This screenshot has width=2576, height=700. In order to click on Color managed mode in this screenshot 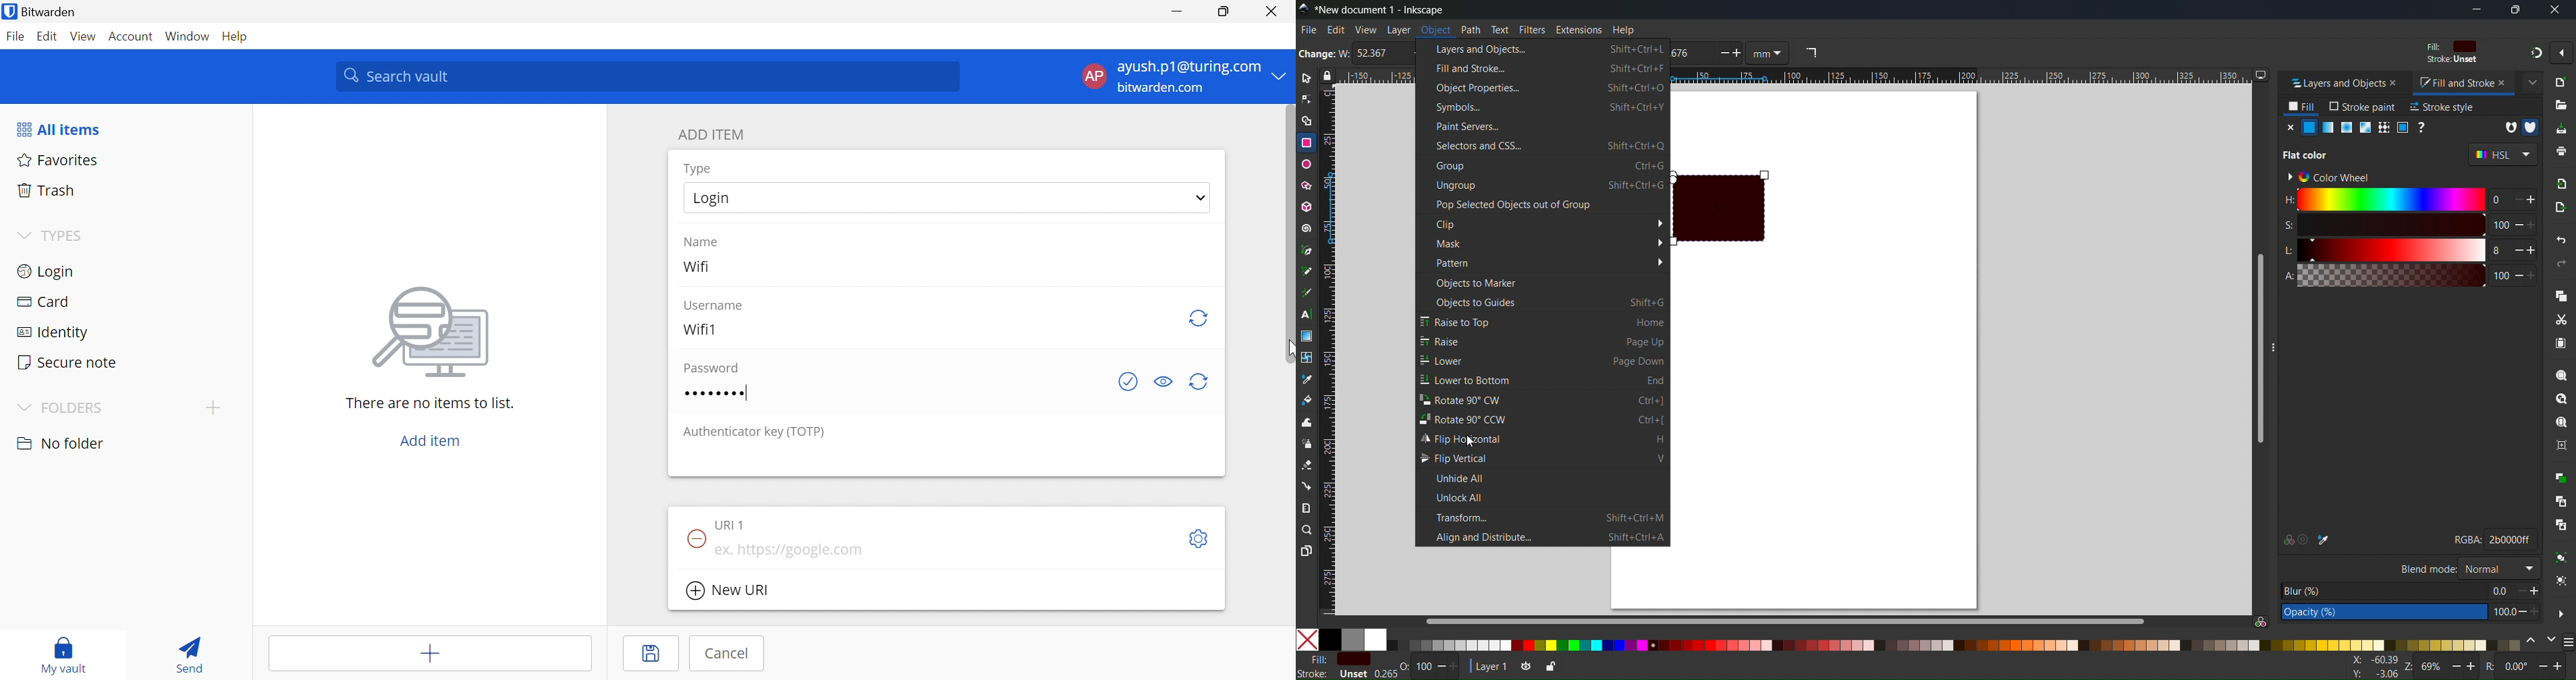, I will do `click(2261, 621)`.